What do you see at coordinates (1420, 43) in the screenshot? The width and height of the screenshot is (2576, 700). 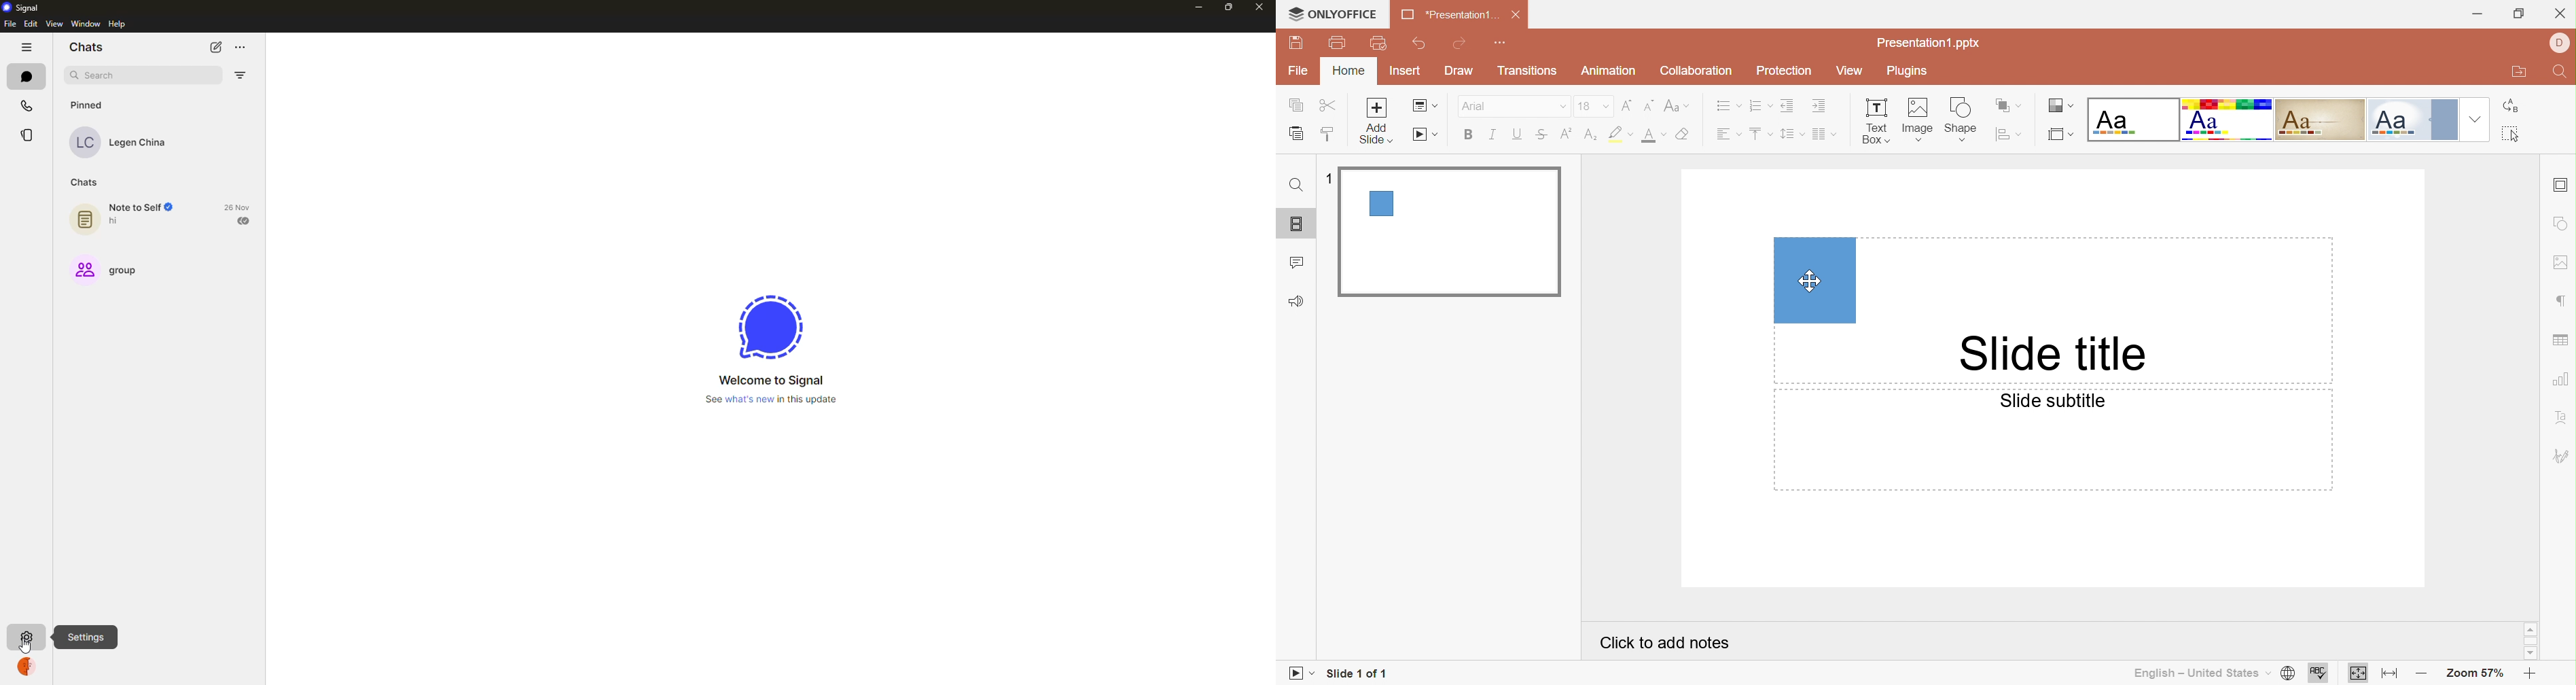 I see `Undo` at bounding box center [1420, 43].